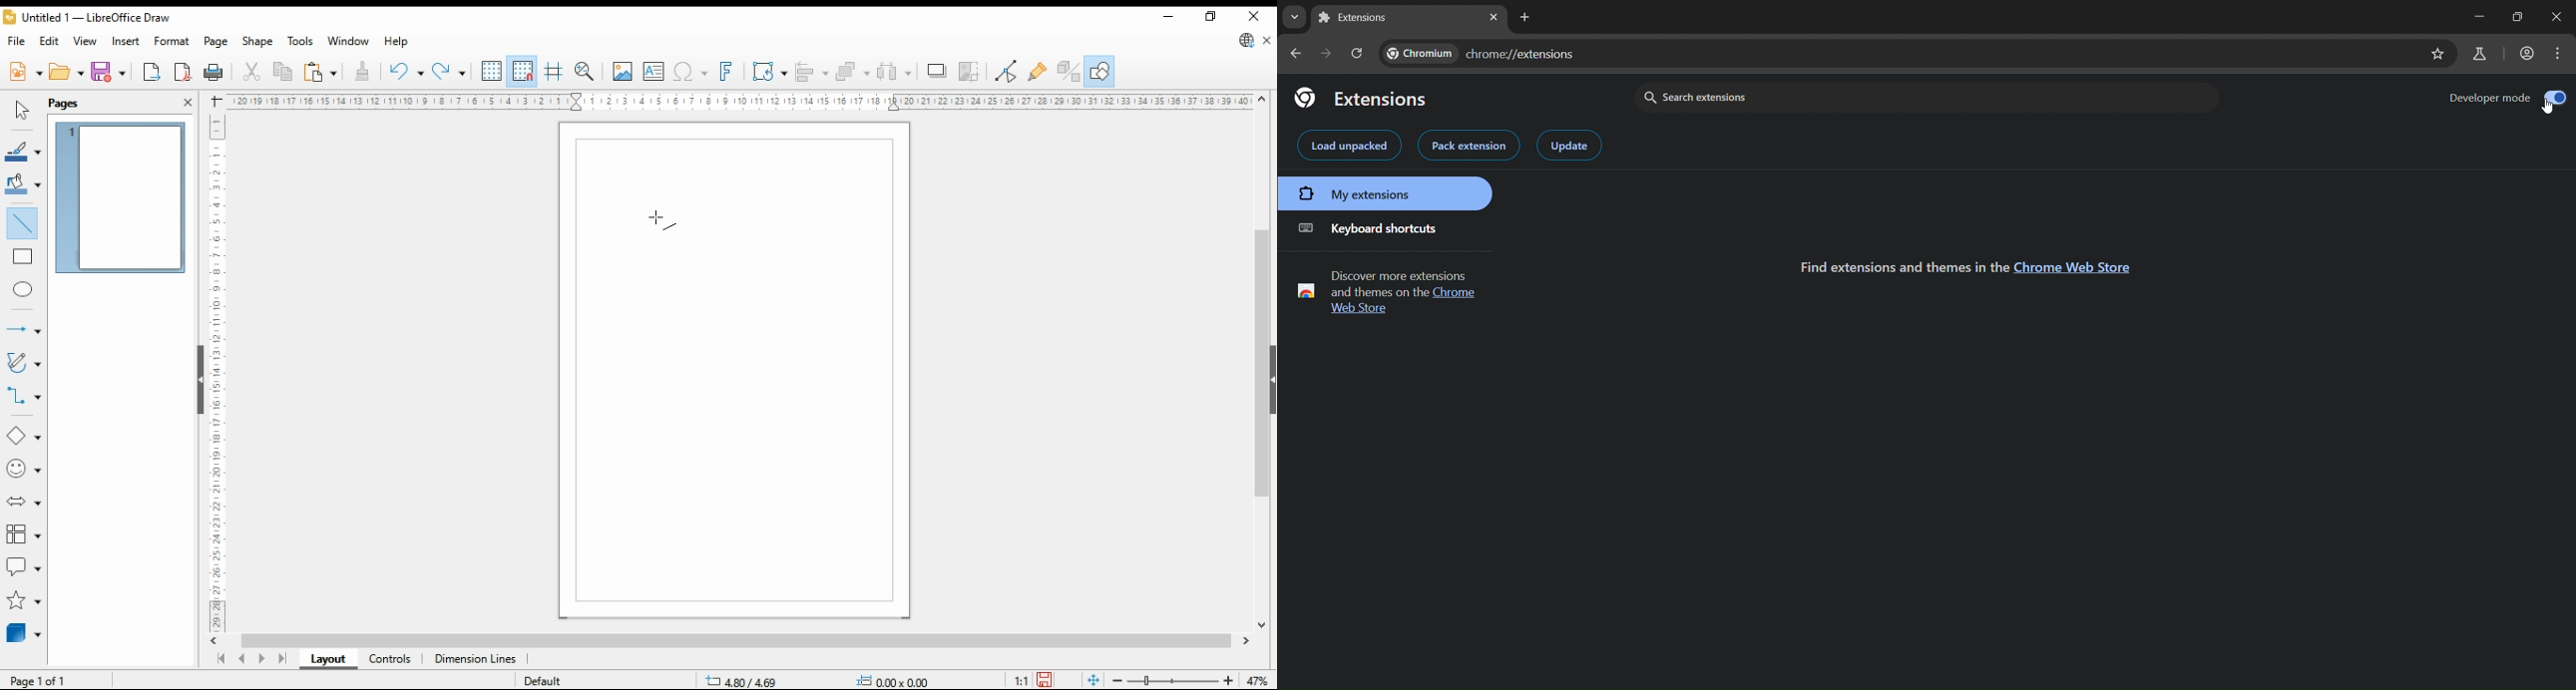  Describe the element at coordinates (126, 41) in the screenshot. I see `insert` at that location.